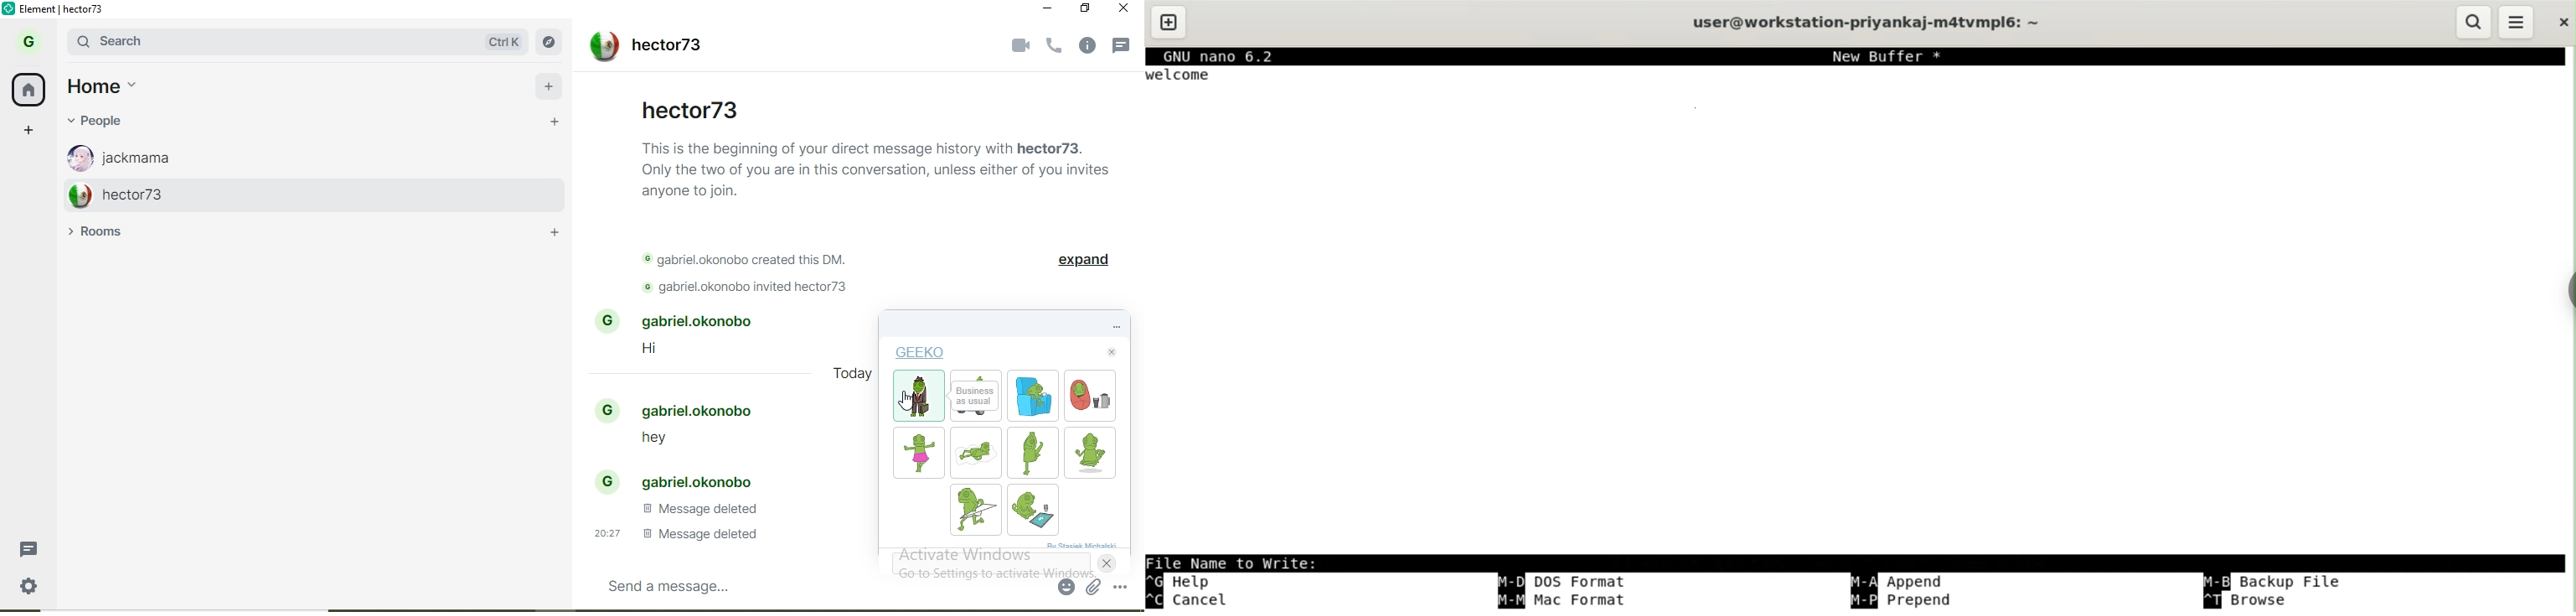 The width and height of the screenshot is (2576, 616). What do you see at coordinates (1067, 588) in the screenshot?
I see `emoji` at bounding box center [1067, 588].